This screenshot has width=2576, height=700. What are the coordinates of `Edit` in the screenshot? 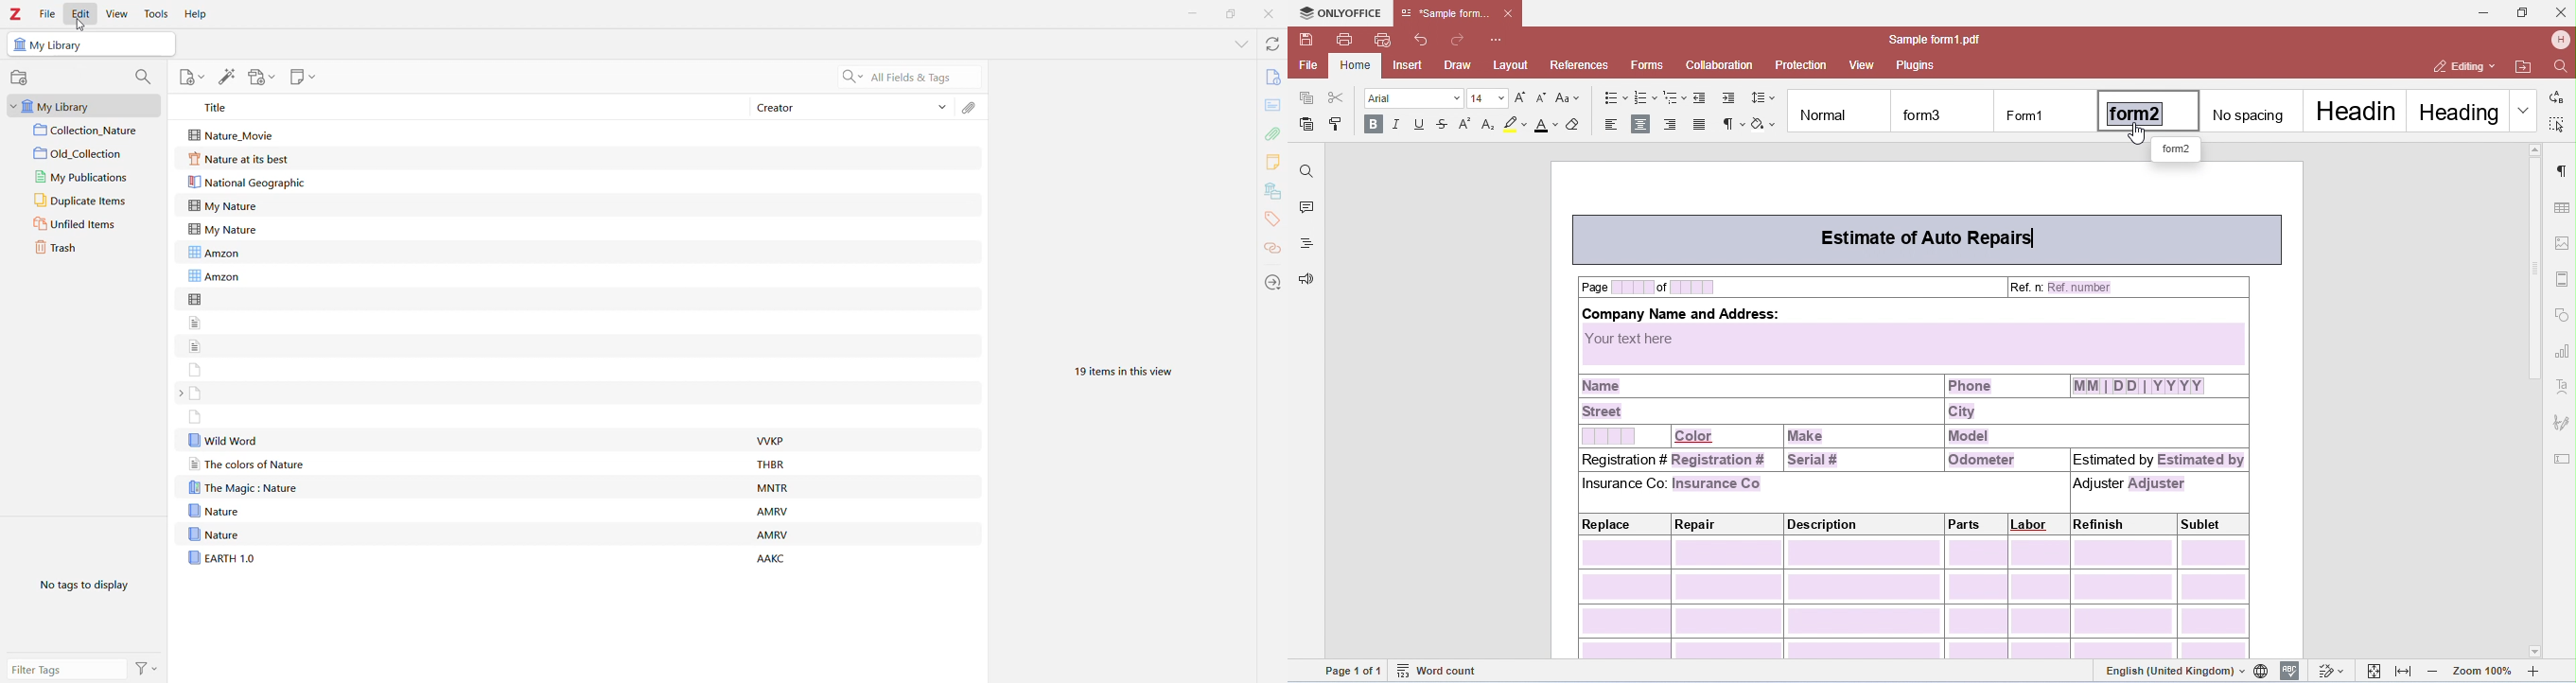 It's located at (80, 14).